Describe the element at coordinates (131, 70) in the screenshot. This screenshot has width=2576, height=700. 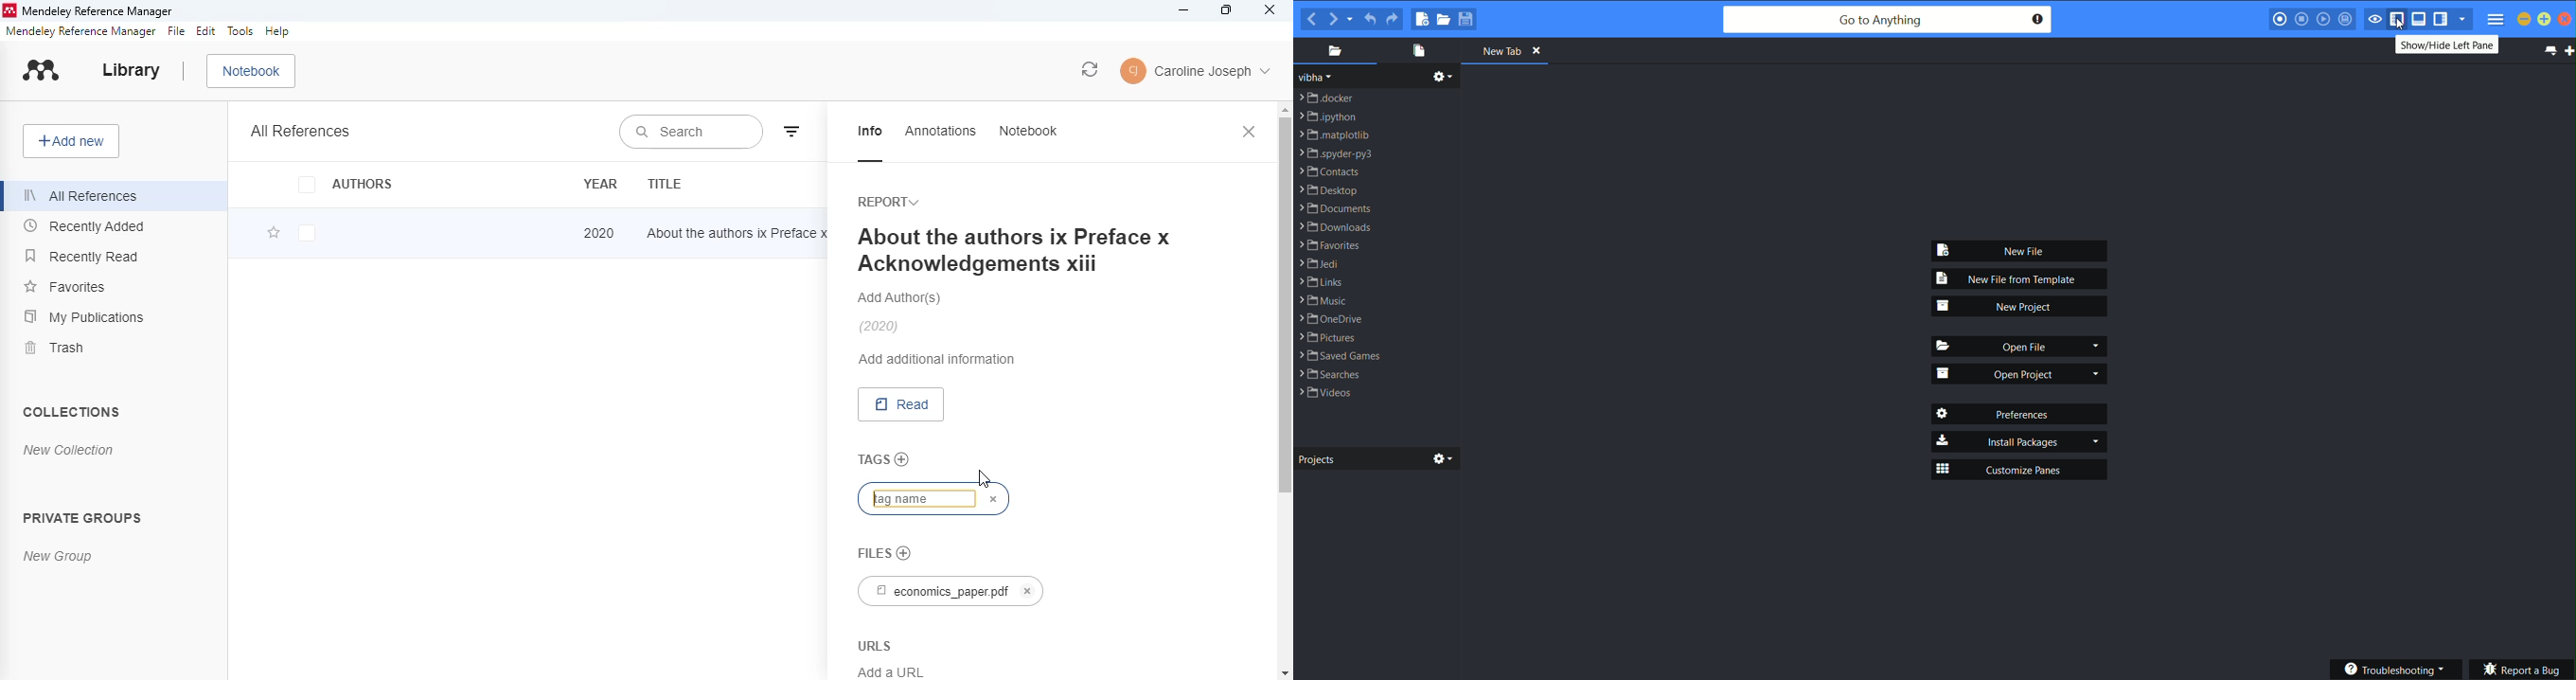
I see `library` at that location.